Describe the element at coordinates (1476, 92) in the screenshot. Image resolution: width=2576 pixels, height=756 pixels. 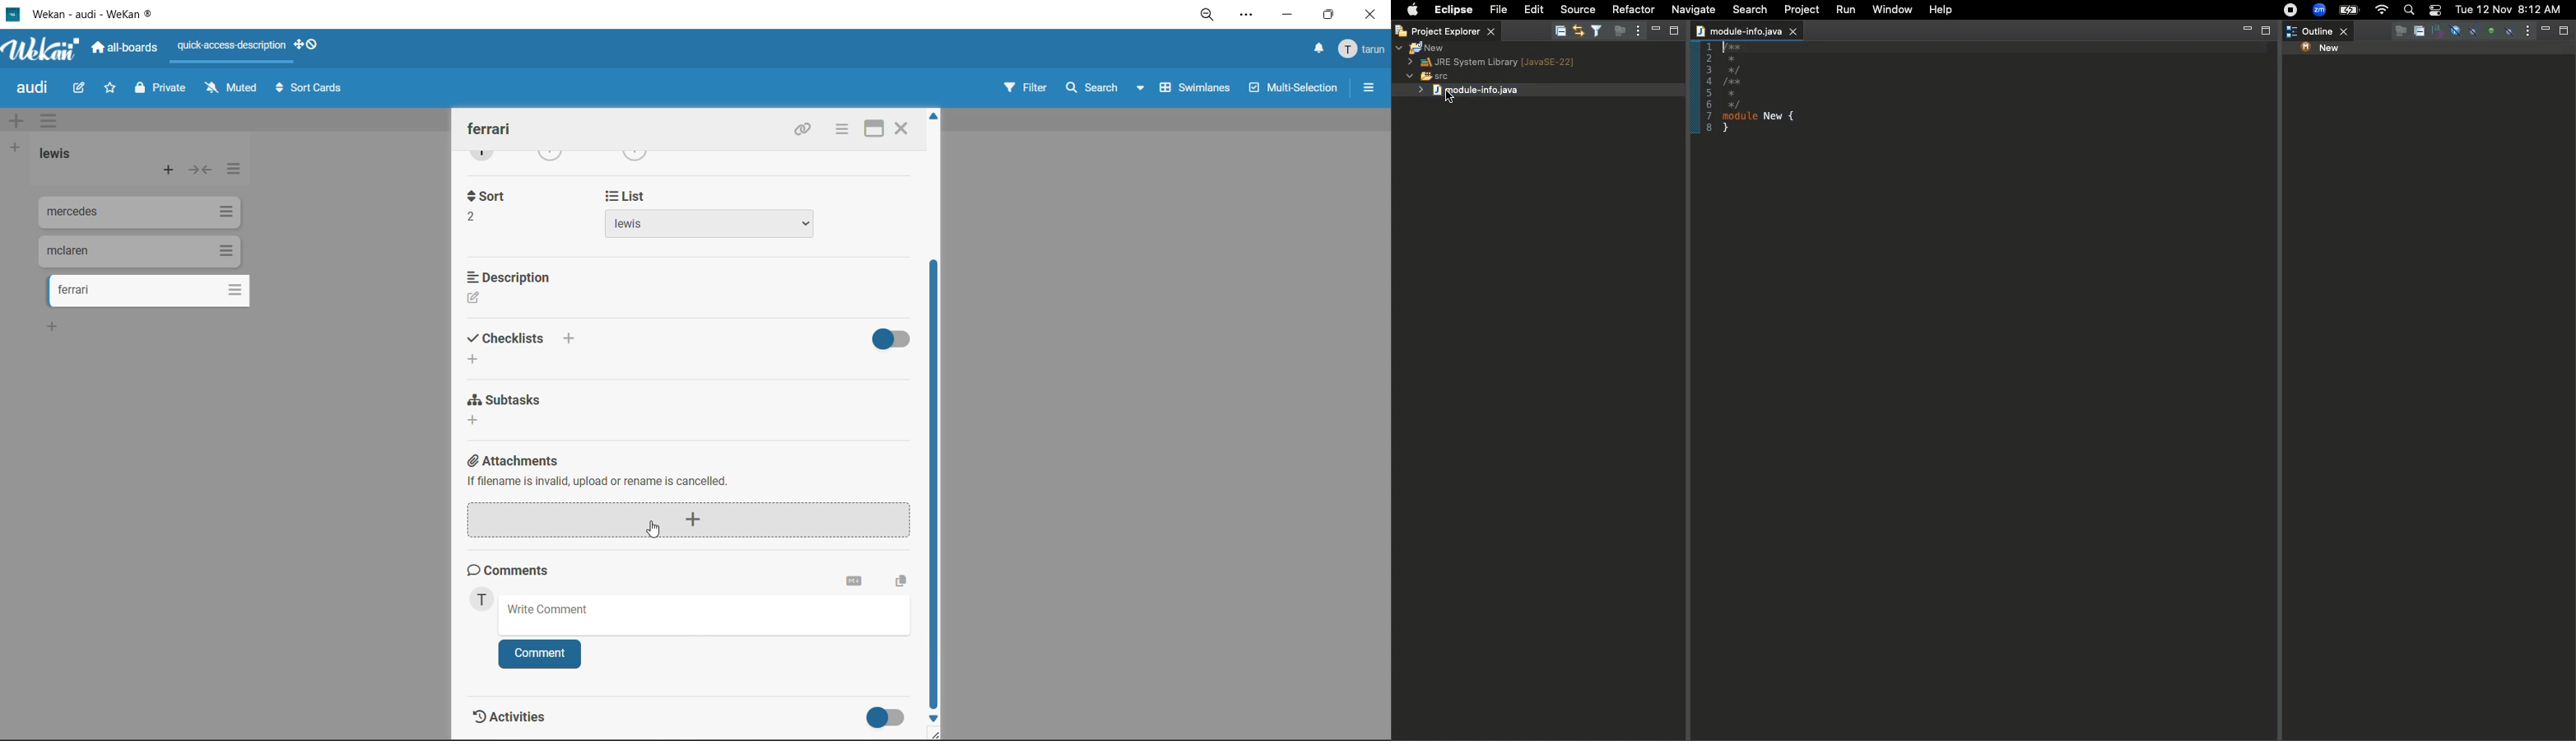
I see `Click` at that location.